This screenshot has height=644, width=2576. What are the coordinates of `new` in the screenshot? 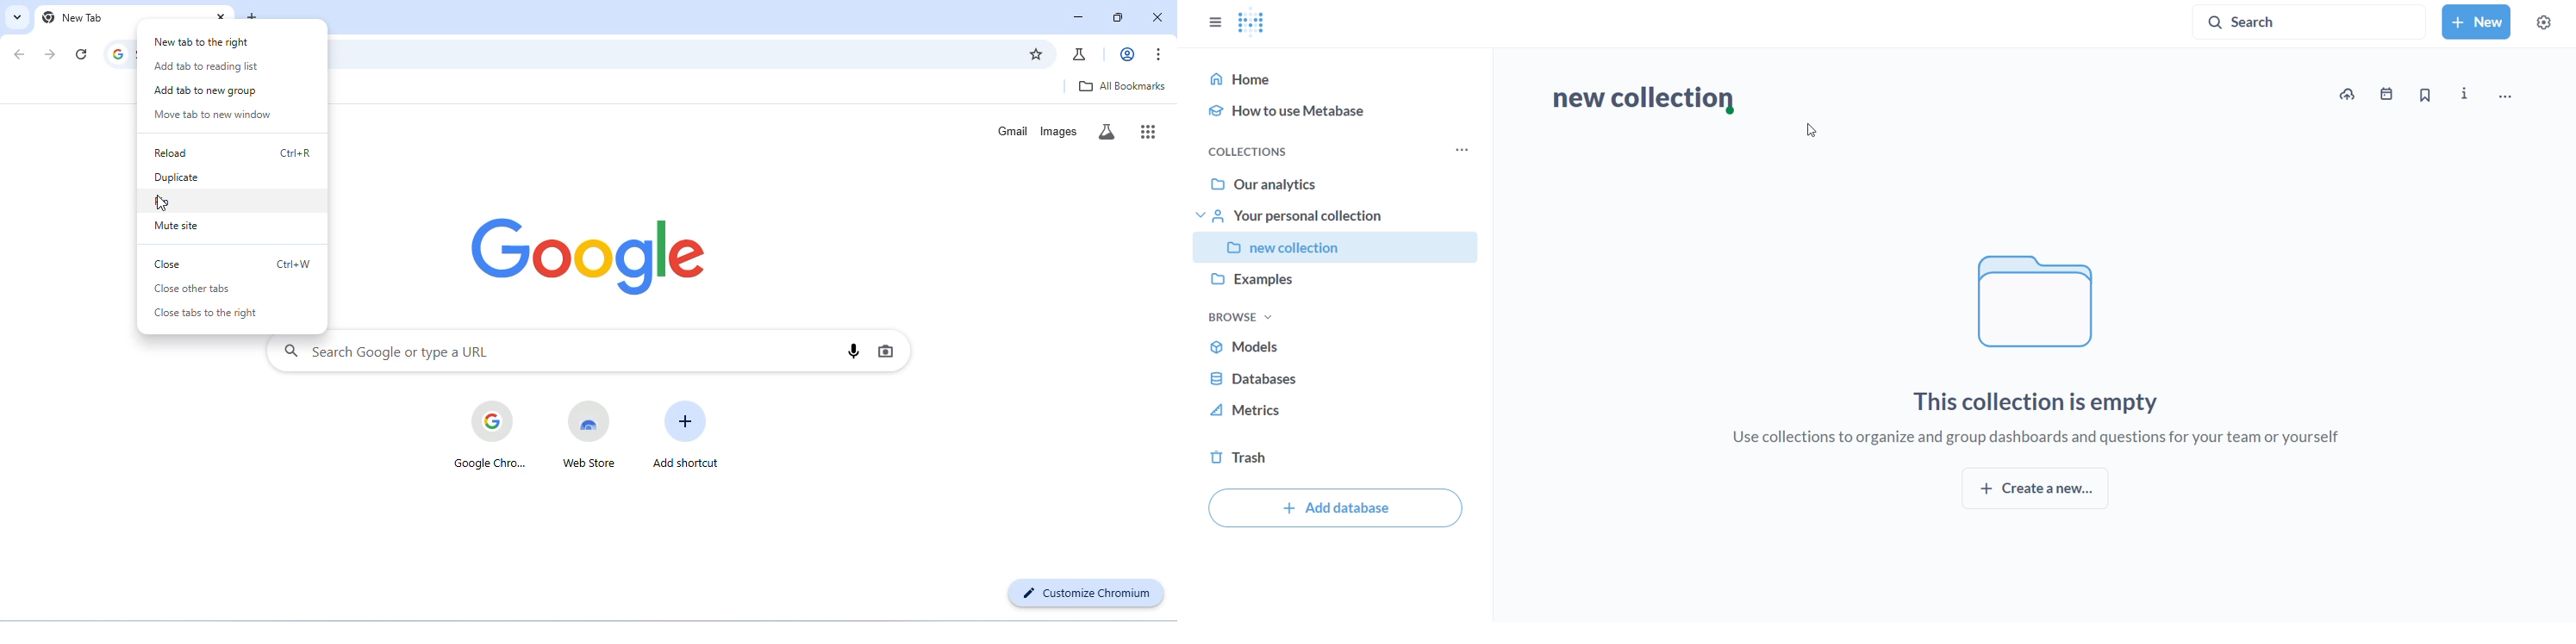 It's located at (2476, 22).